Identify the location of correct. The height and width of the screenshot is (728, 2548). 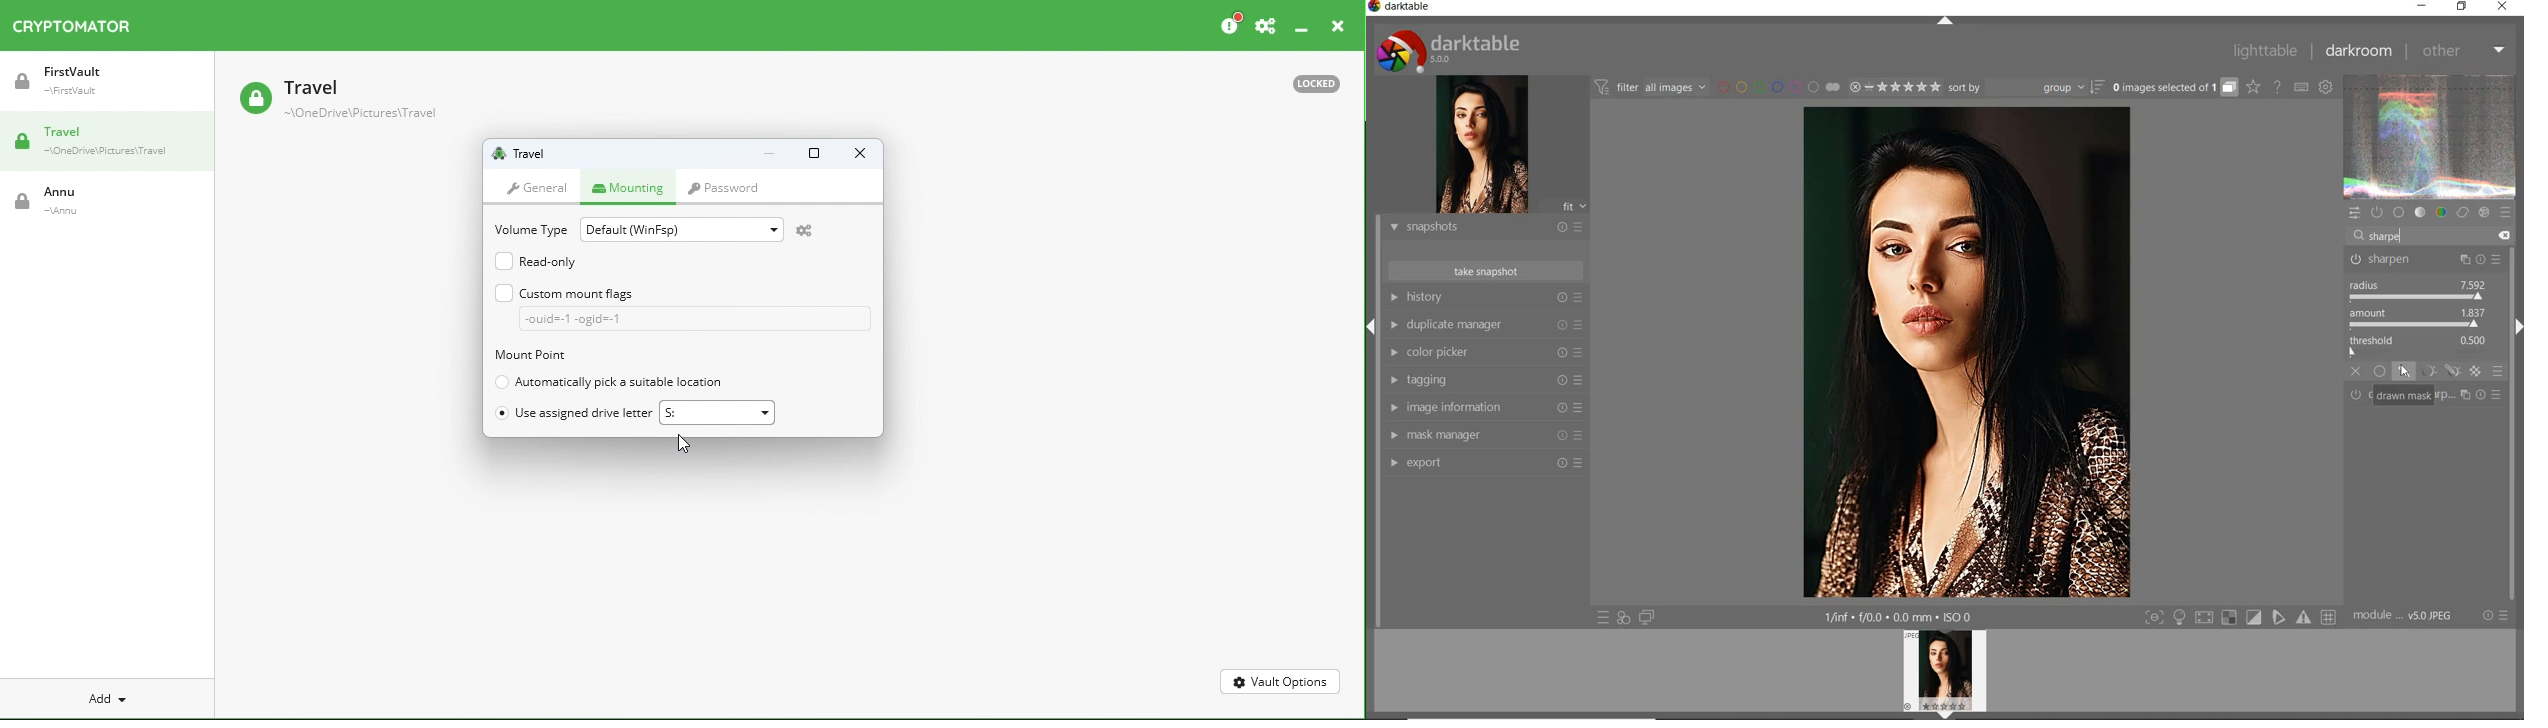
(2463, 213).